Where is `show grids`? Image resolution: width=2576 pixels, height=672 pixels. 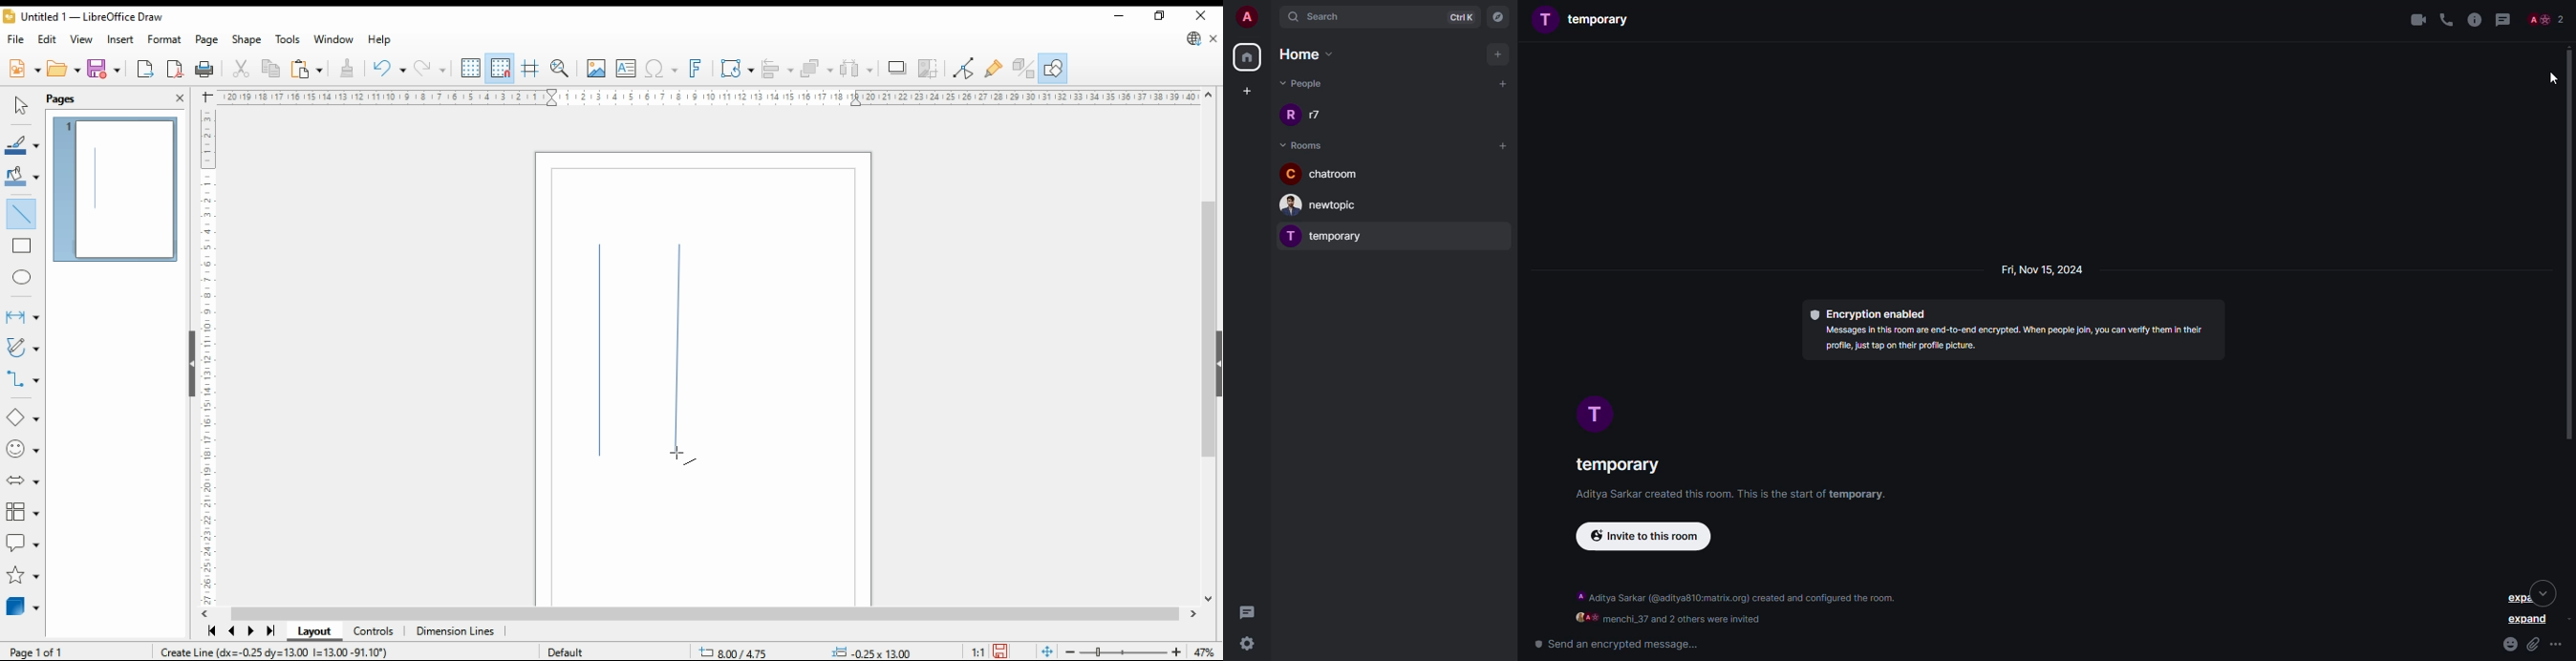
show grids is located at coordinates (470, 69).